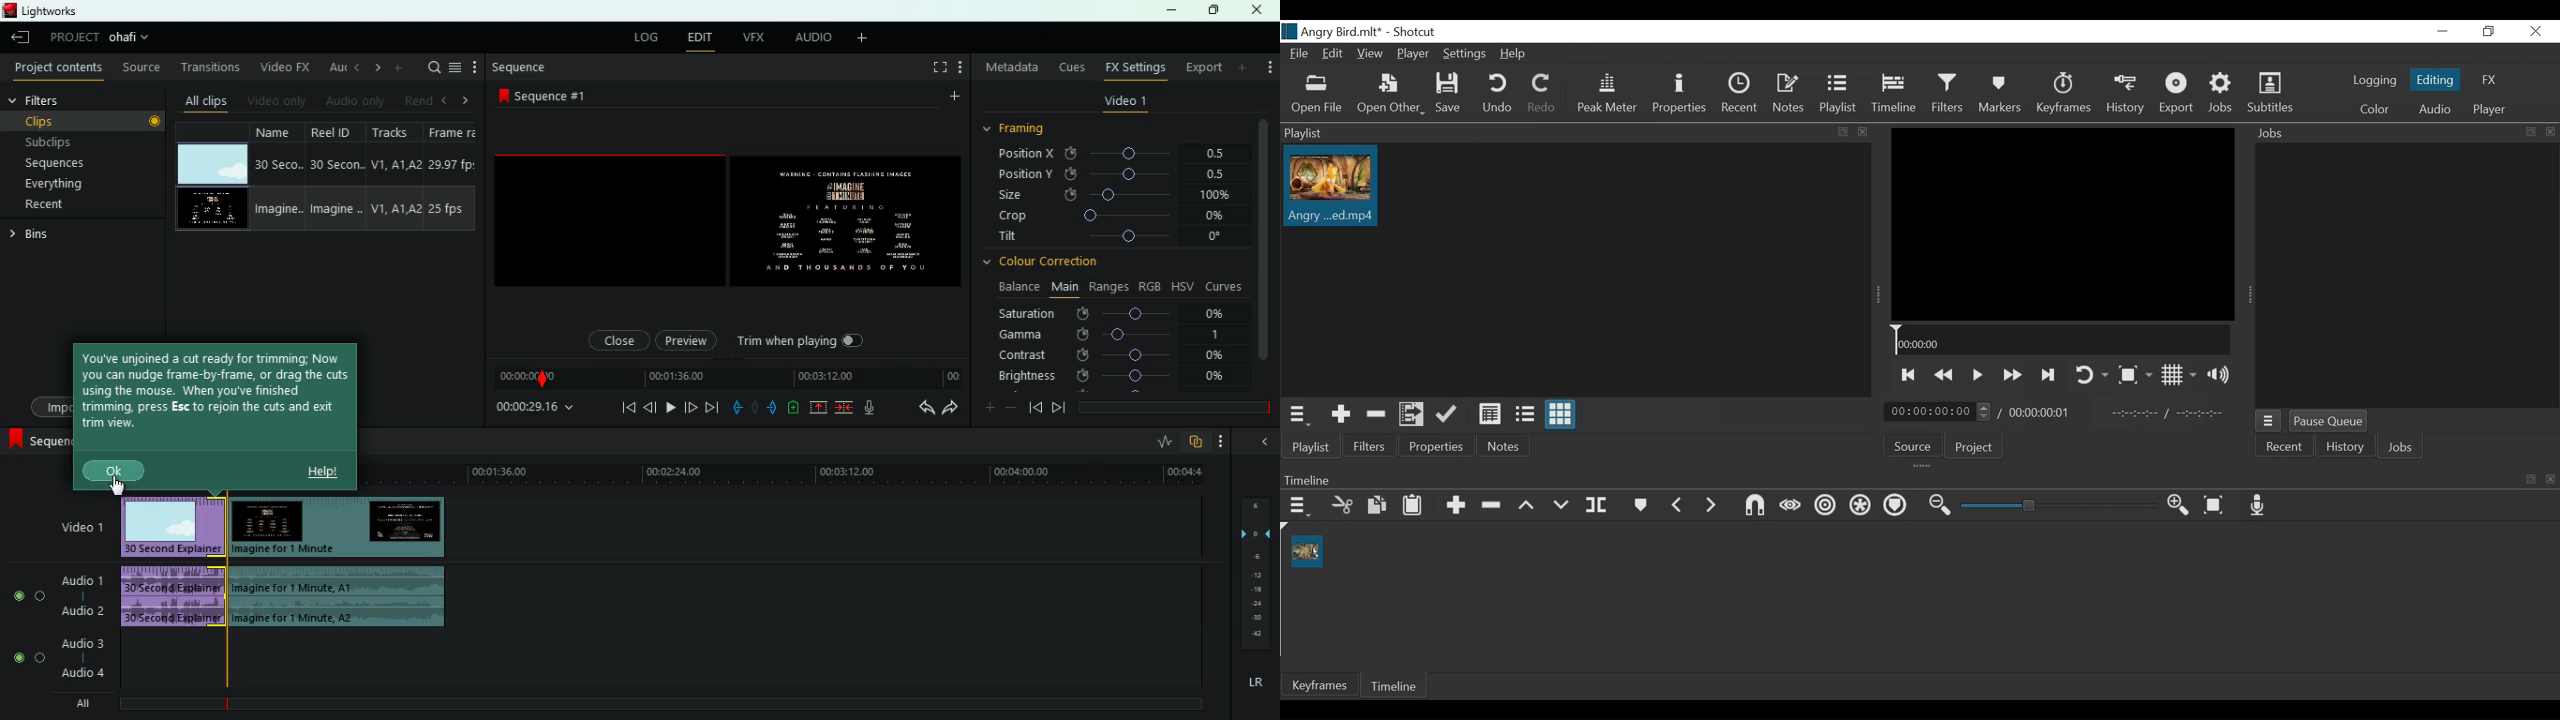 Image resolution: width=2576 pixels, height=728 pixels. What do you see at coordinates (1150, 285) in the screenshot?
I see `rgb` at bounding box center [1150, 285].